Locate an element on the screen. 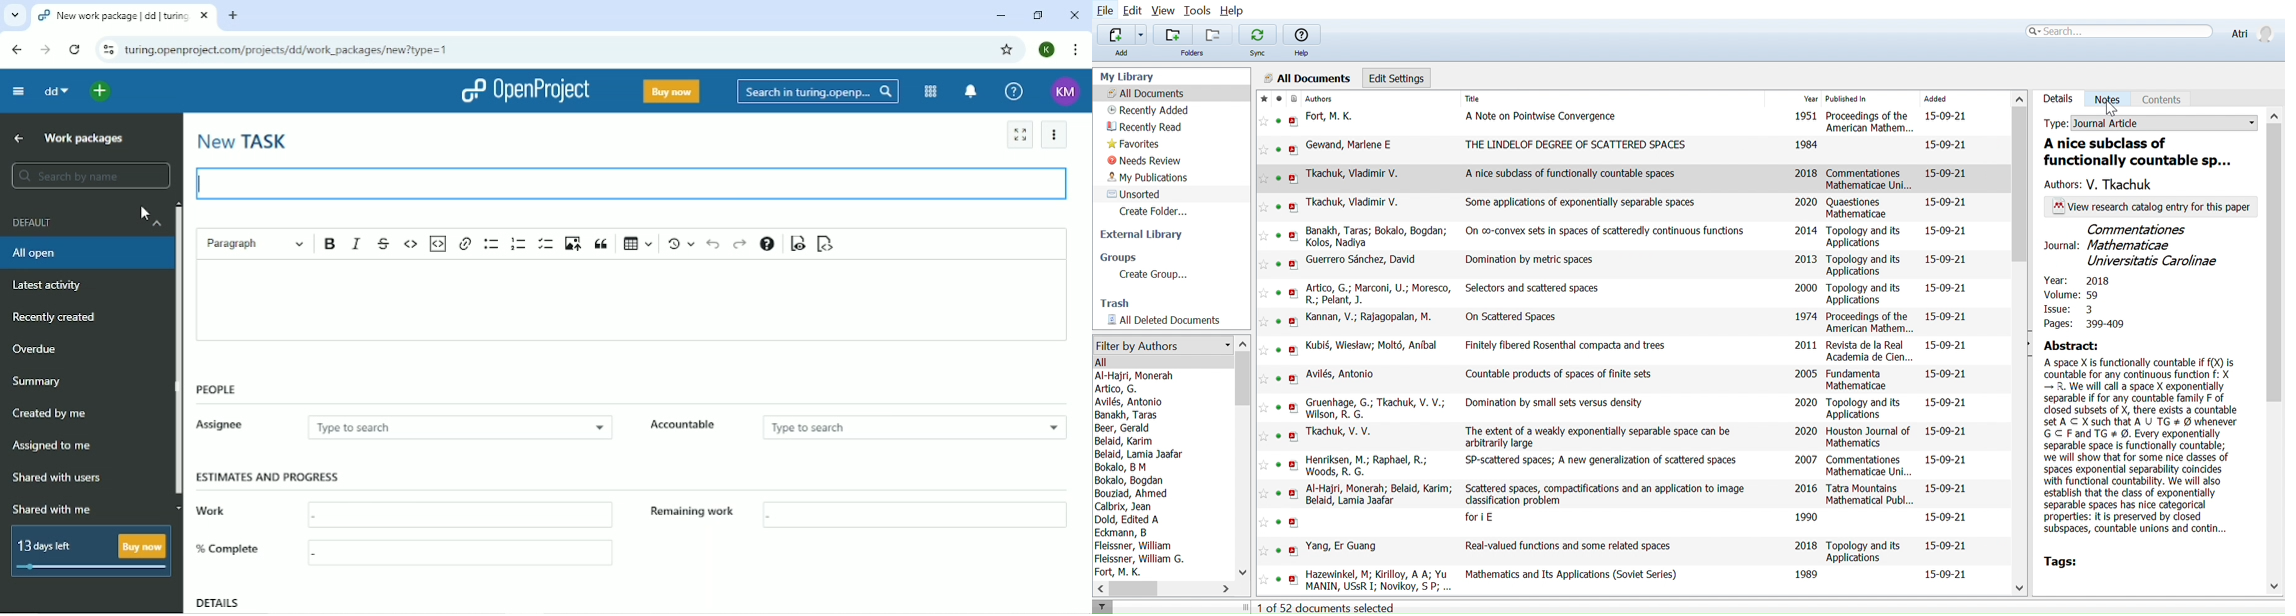 The image size is (2296, 616). Abstract: is located at coordinates (2076, 346).